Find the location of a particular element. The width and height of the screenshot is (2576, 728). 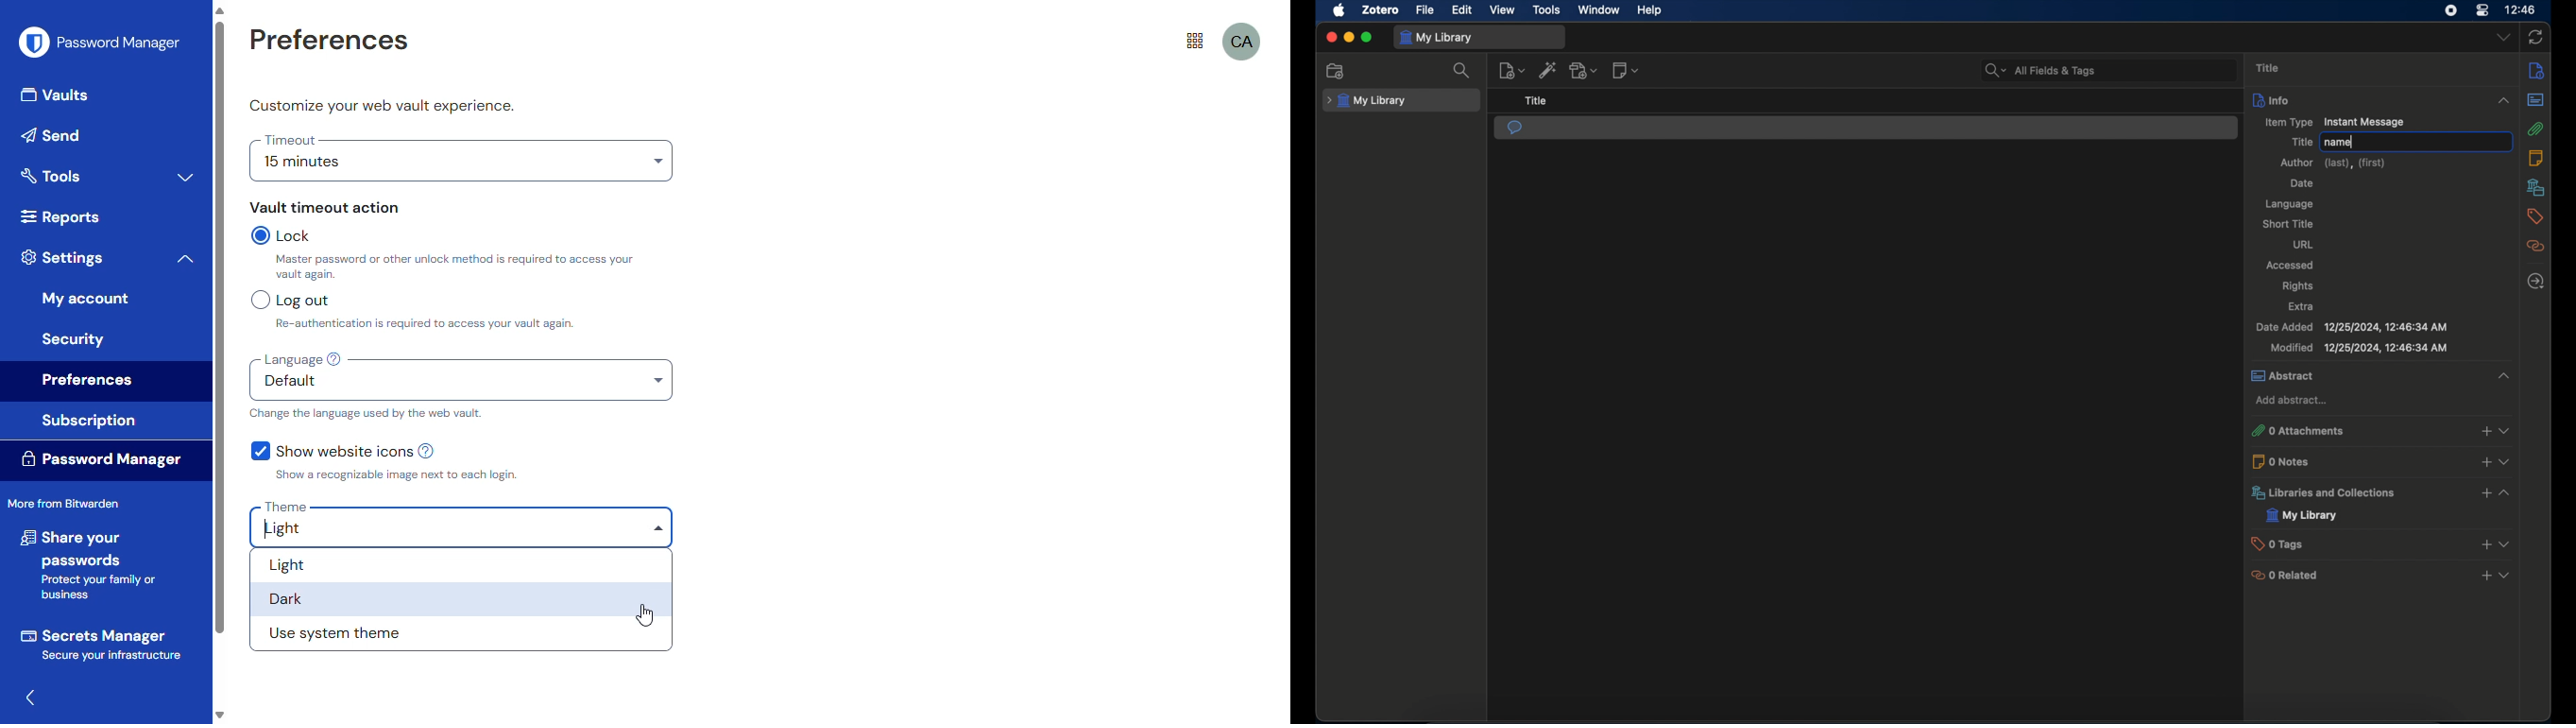

0 attachments is located at coordinates (2380, 430).